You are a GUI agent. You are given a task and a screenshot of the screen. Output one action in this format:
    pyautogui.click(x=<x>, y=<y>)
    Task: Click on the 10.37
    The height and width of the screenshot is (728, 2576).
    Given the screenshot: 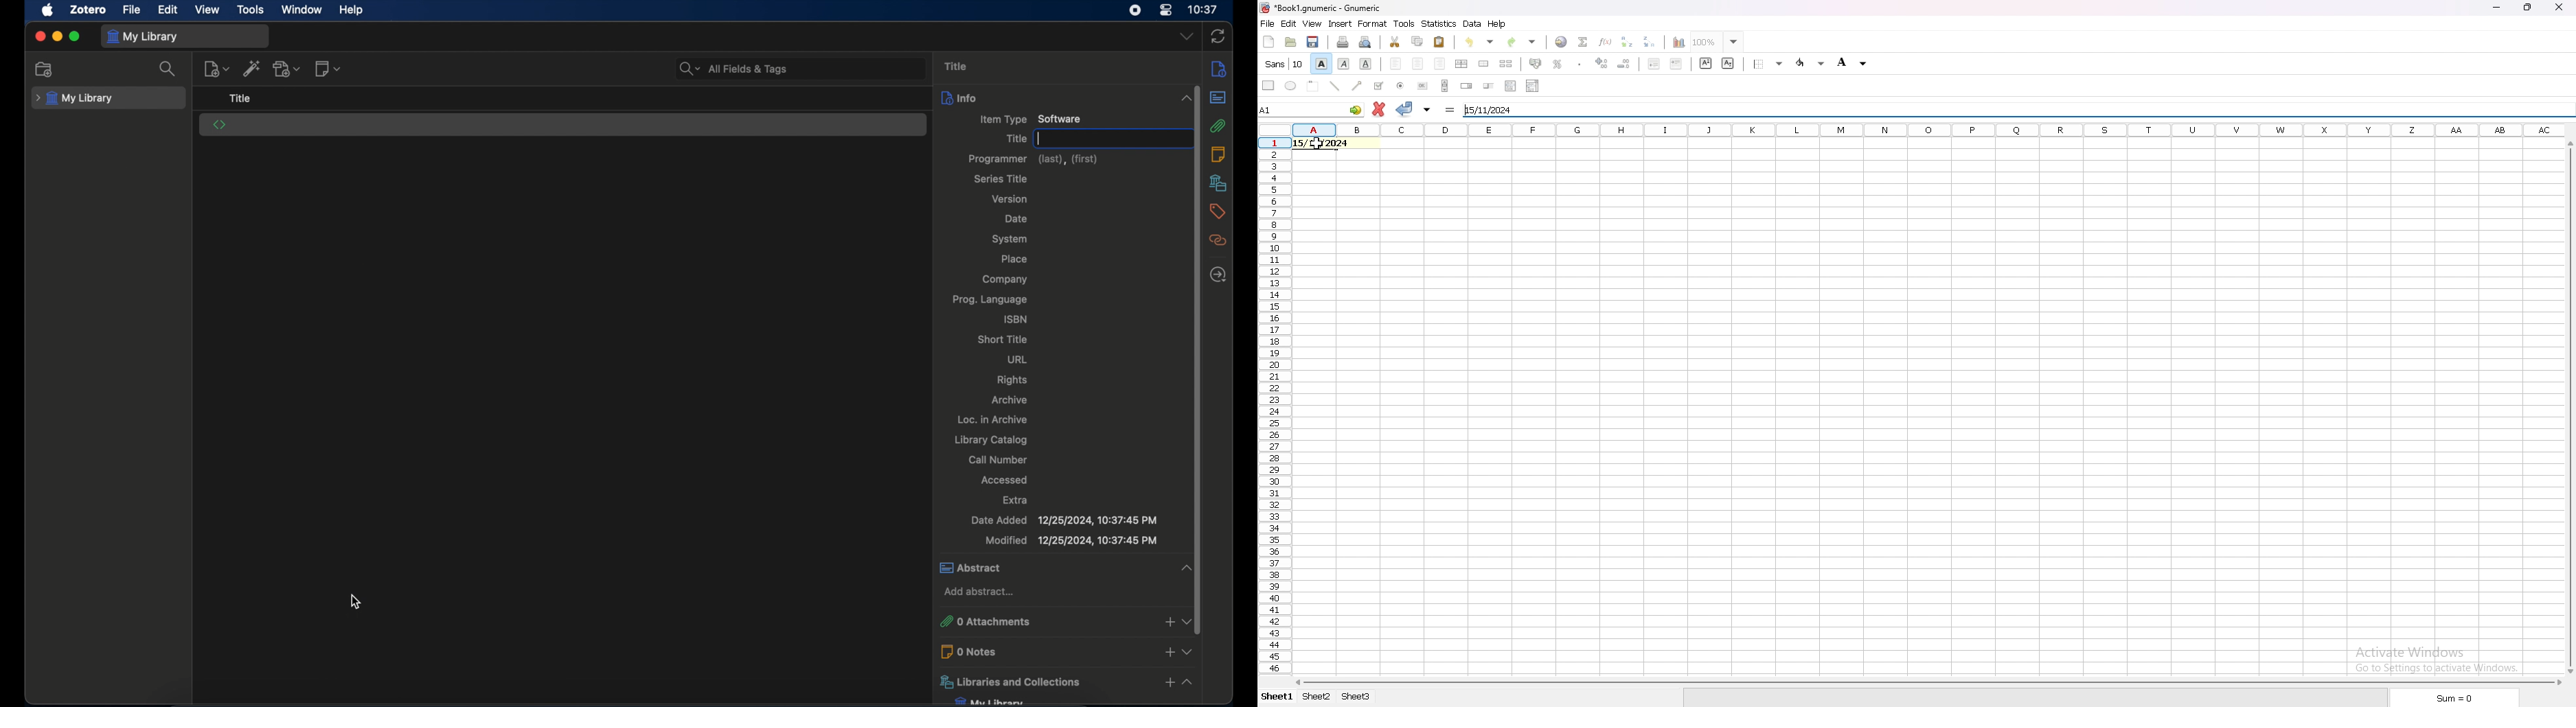 What is the action you would take?
    pyautogui.click(x=1203, y=10)
    